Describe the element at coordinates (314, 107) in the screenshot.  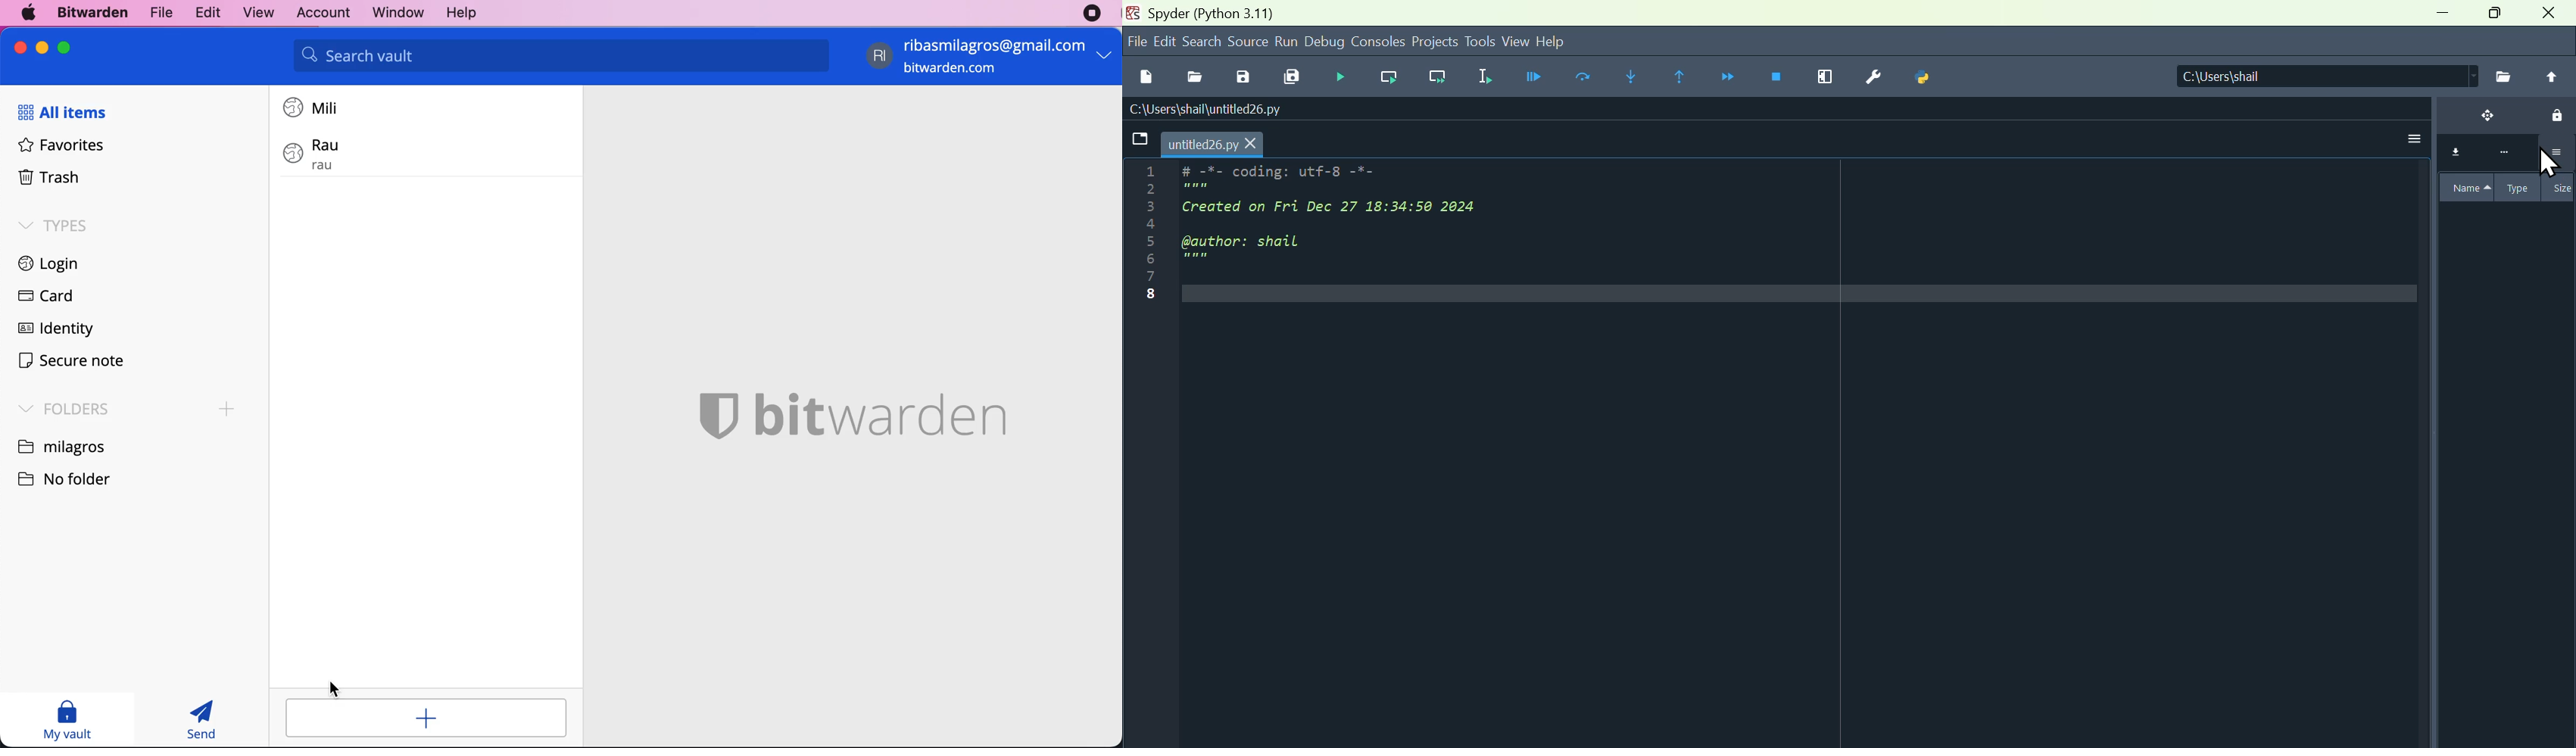
I see `login 1` at that location.